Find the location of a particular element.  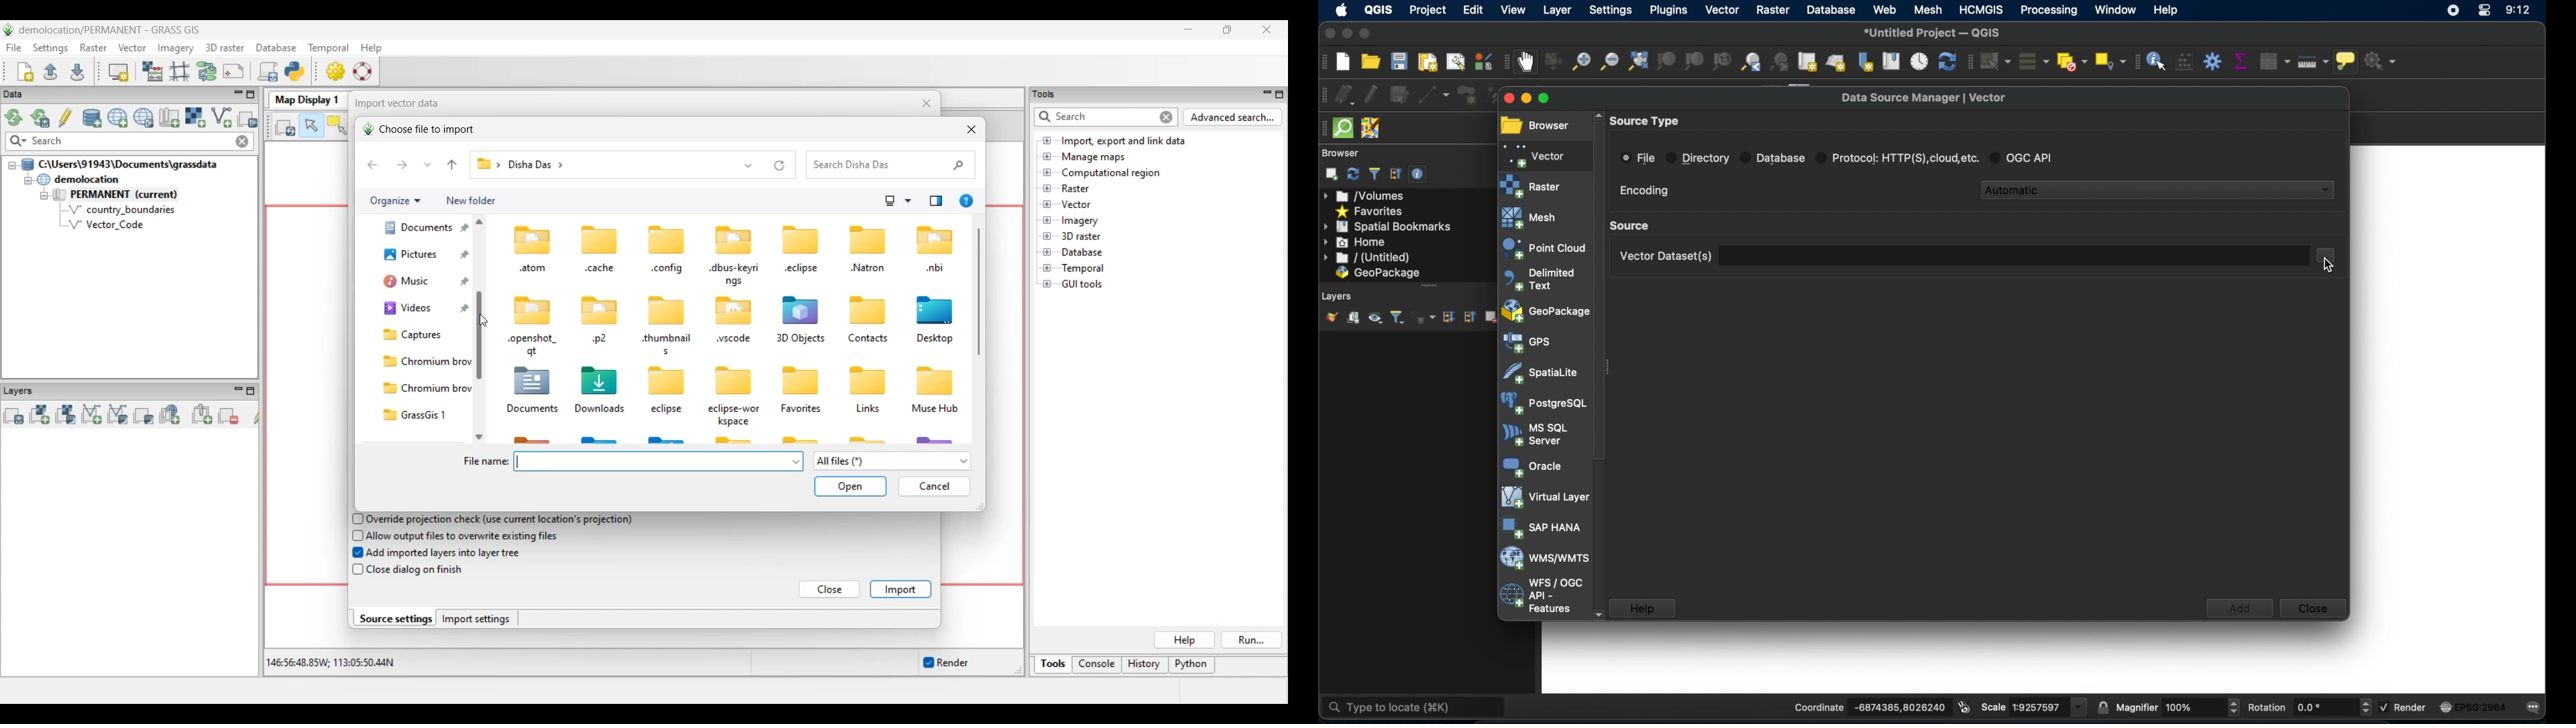

zoom to layer is located at coordinates (1695, 62).